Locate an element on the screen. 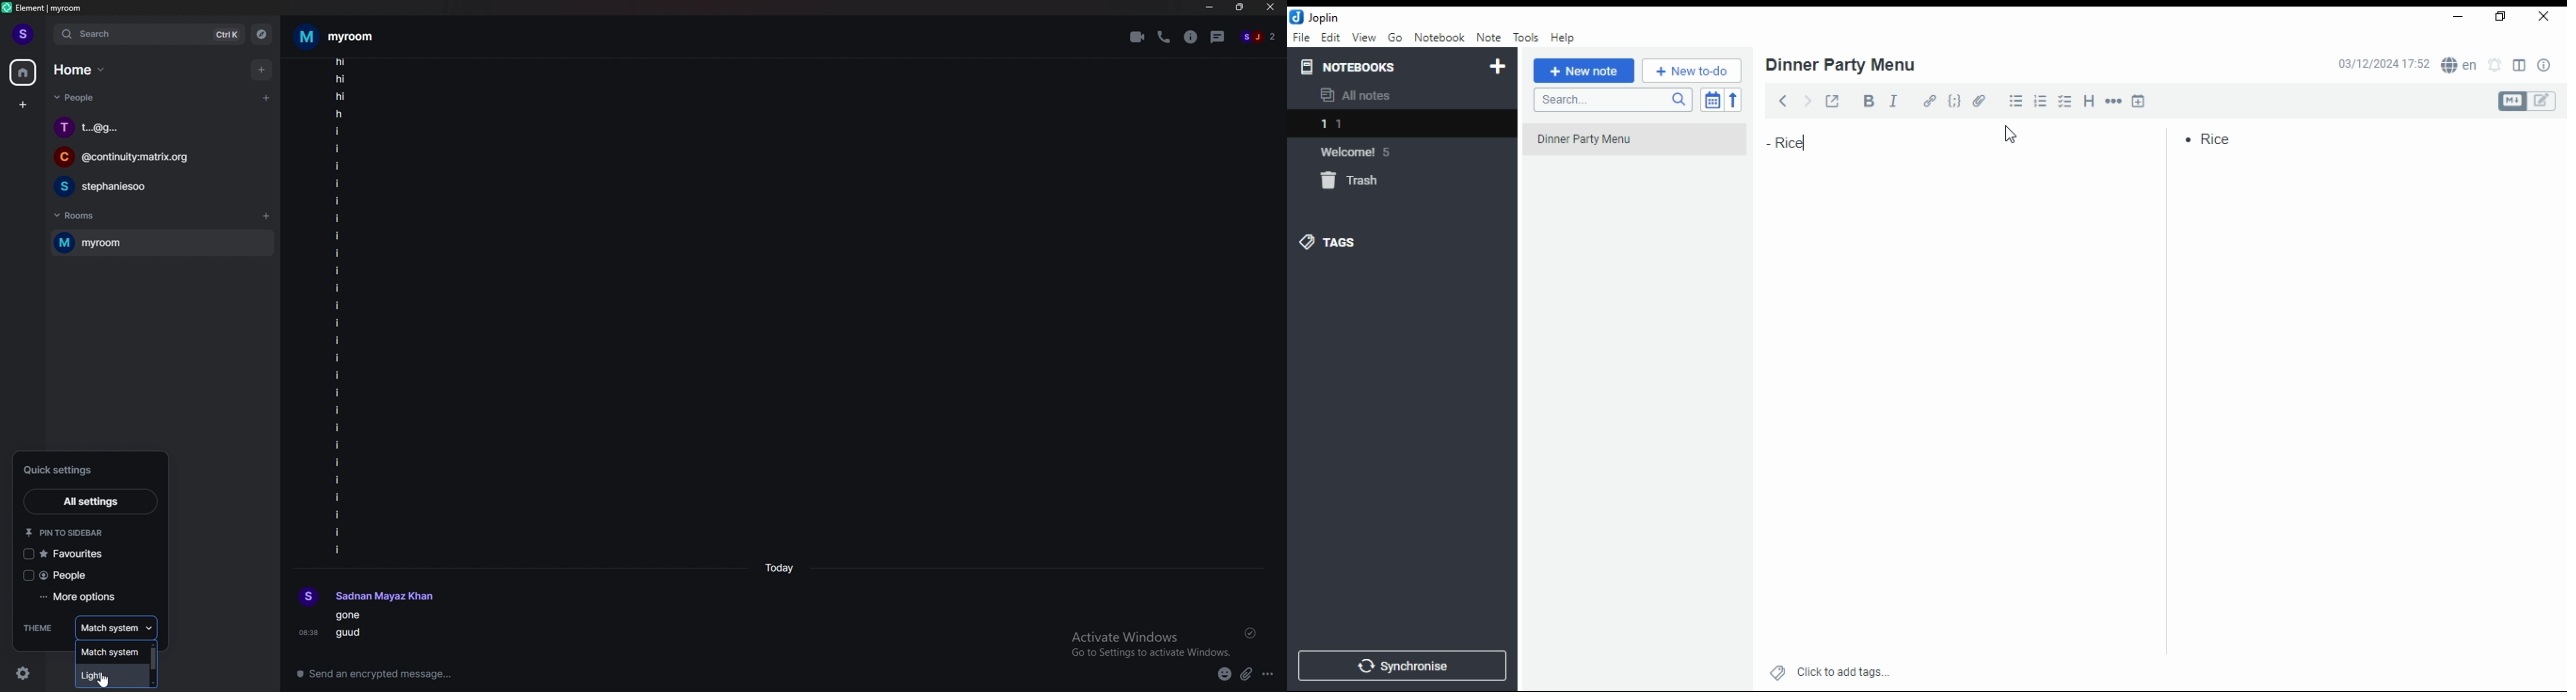 The image size is (2576, 700). toggle sort order is located at coordinates (1711, 99).